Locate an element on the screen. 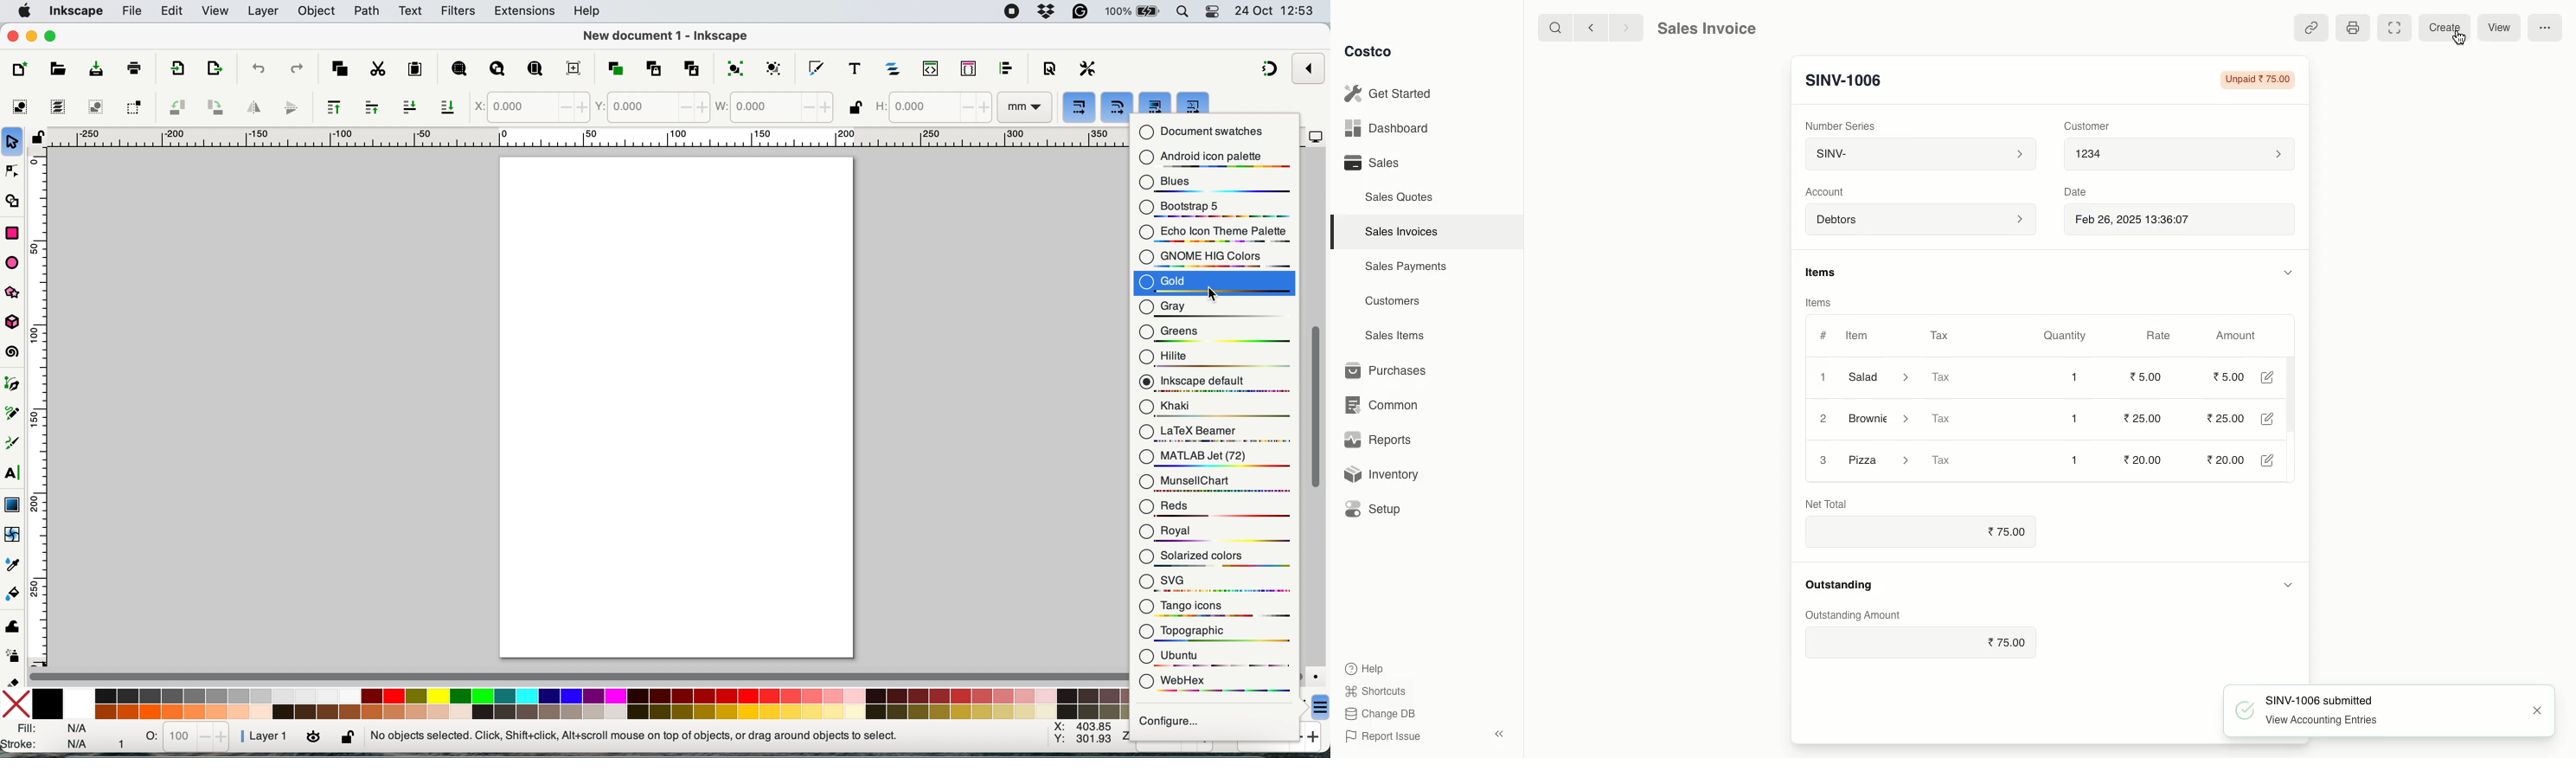 This screenshot has width=2576, height=784. 1 is located at coordinates (123, 739).